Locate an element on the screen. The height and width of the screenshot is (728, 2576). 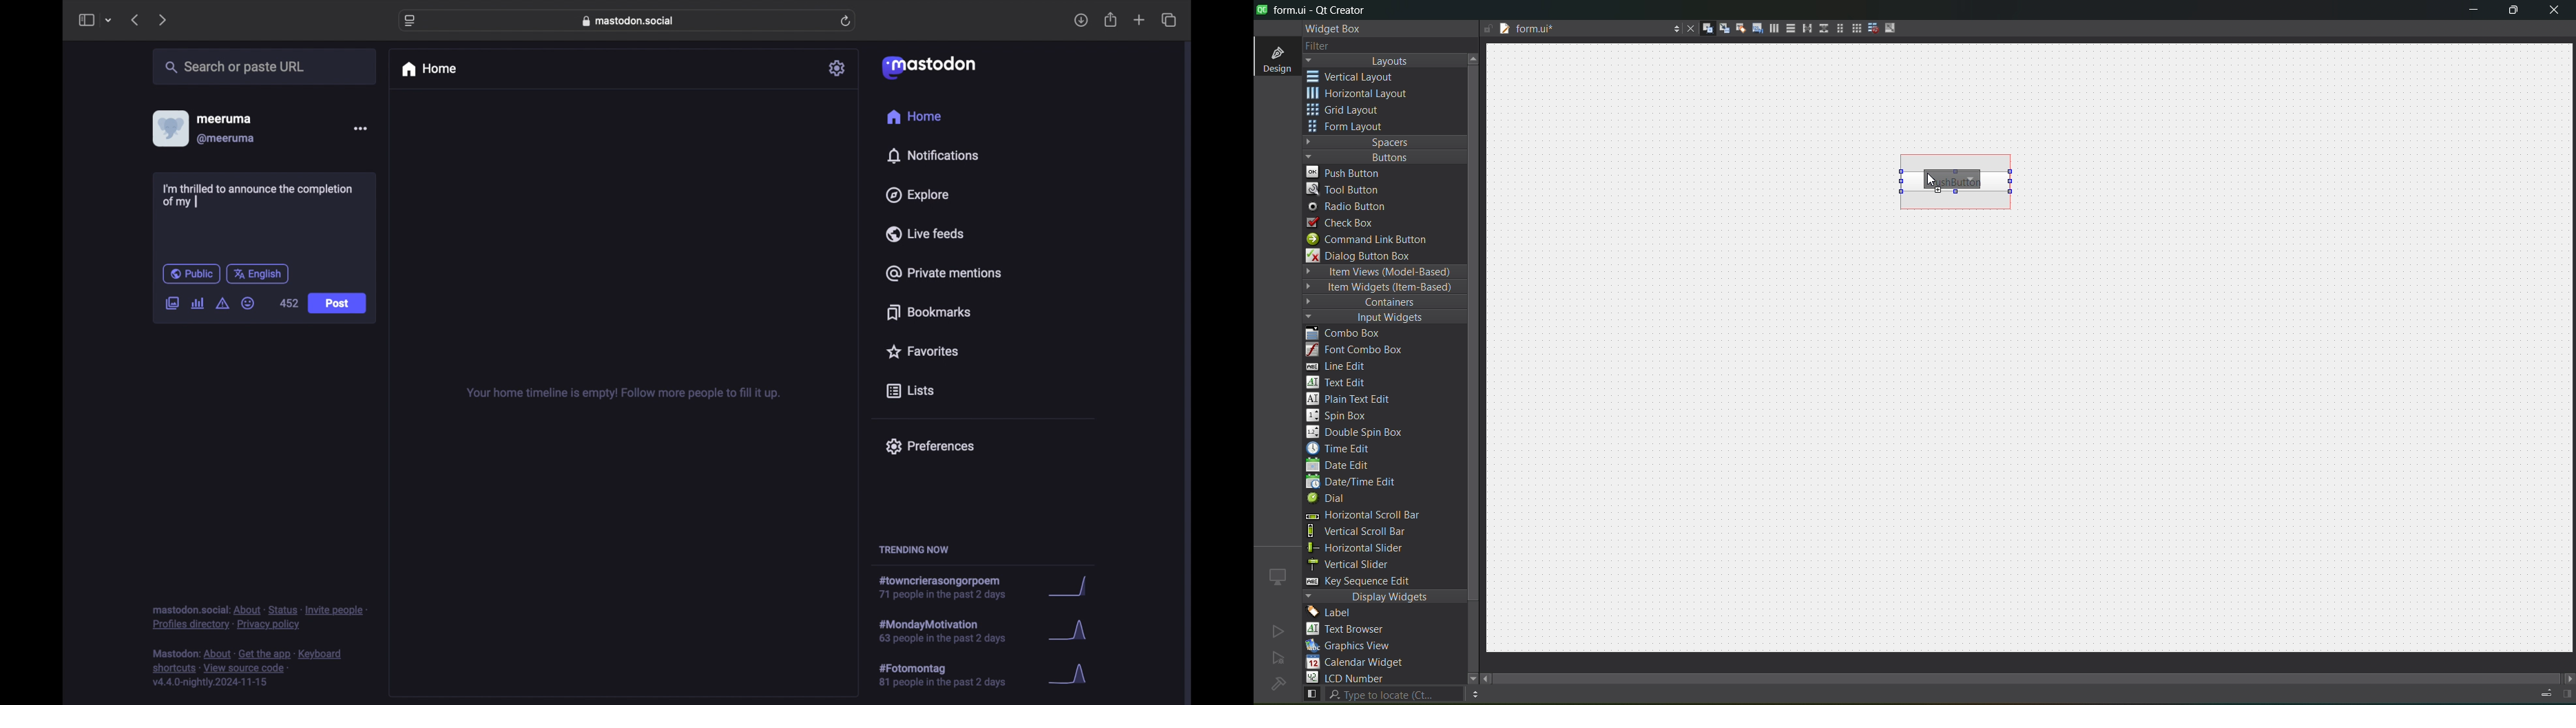
explore is located at coordinates (918, 195).